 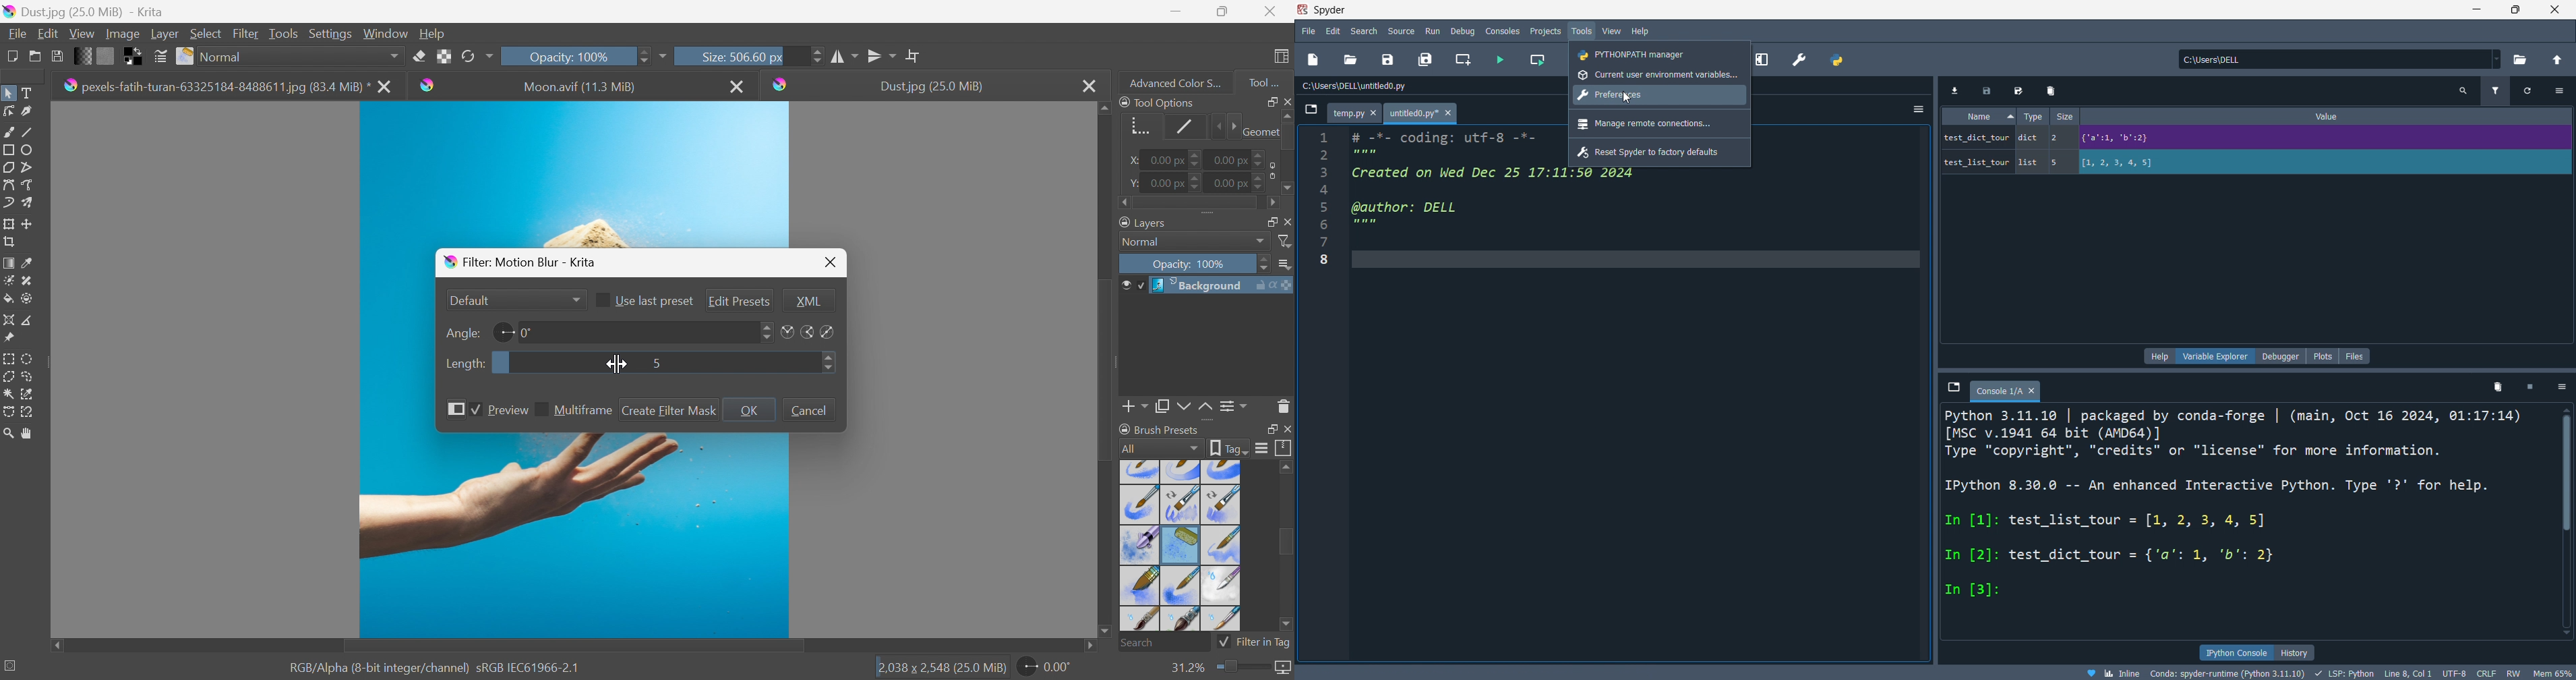 I want to click on save, so click(x=1390, y=59).